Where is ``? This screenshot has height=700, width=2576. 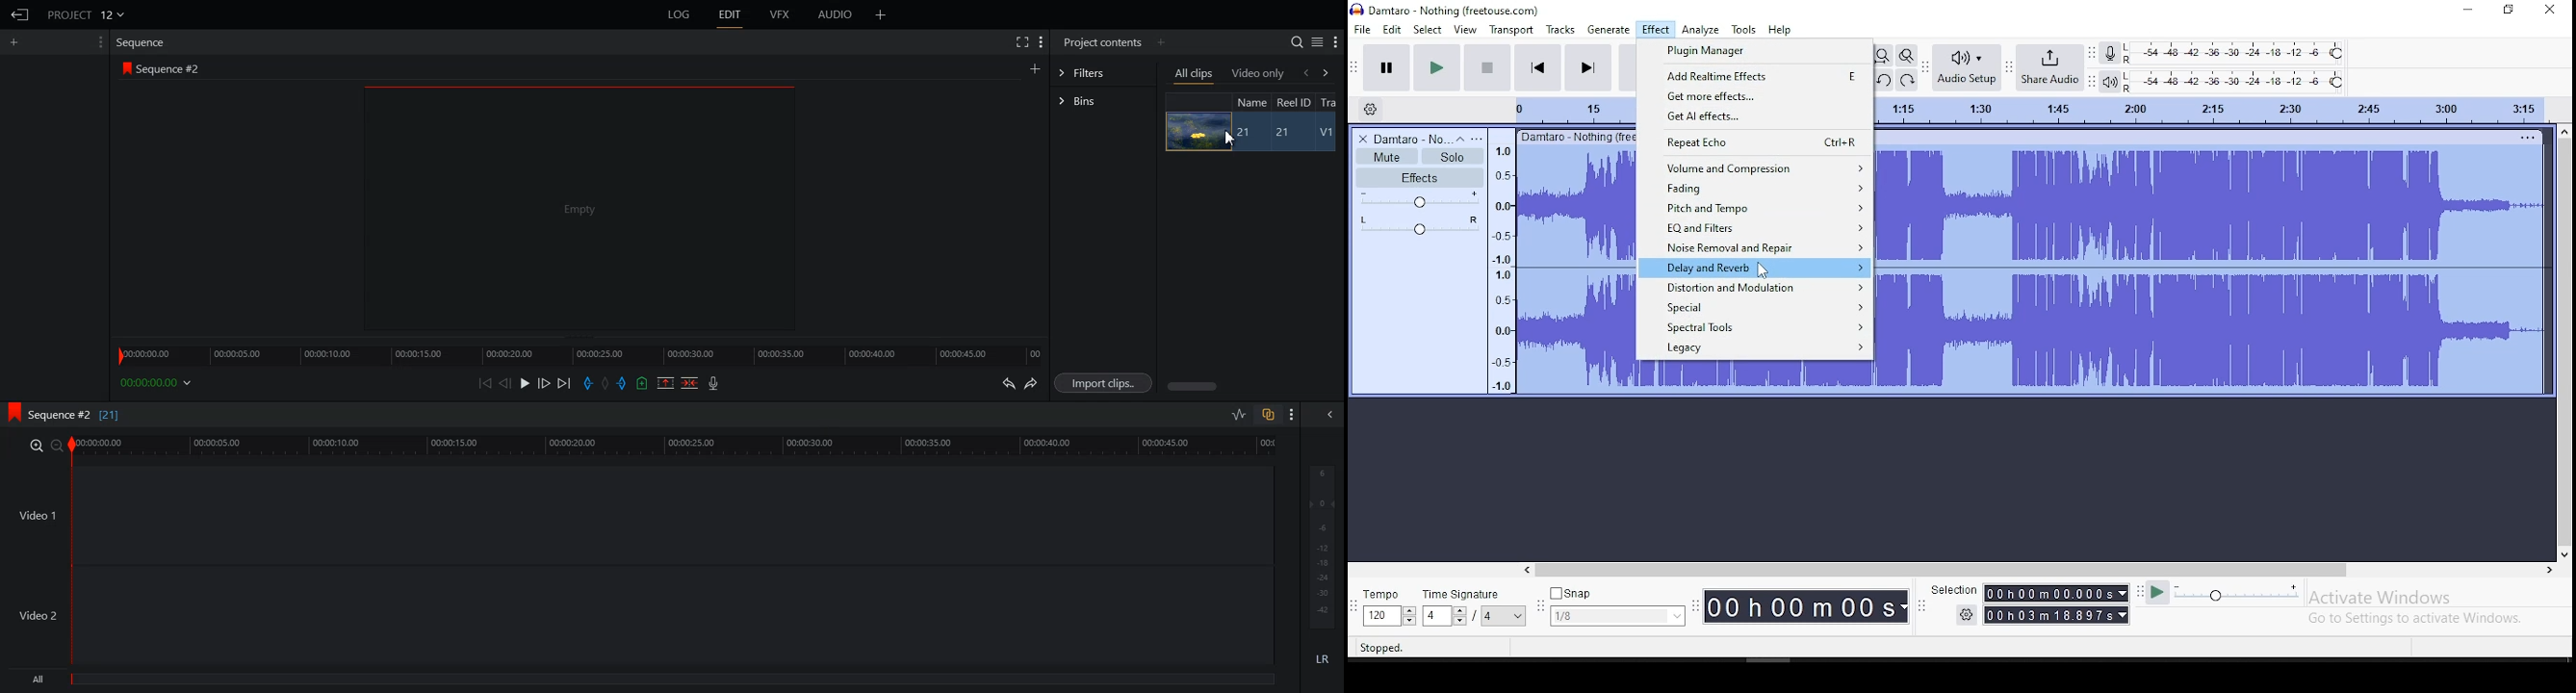  is located at coordinates (1353, 66).